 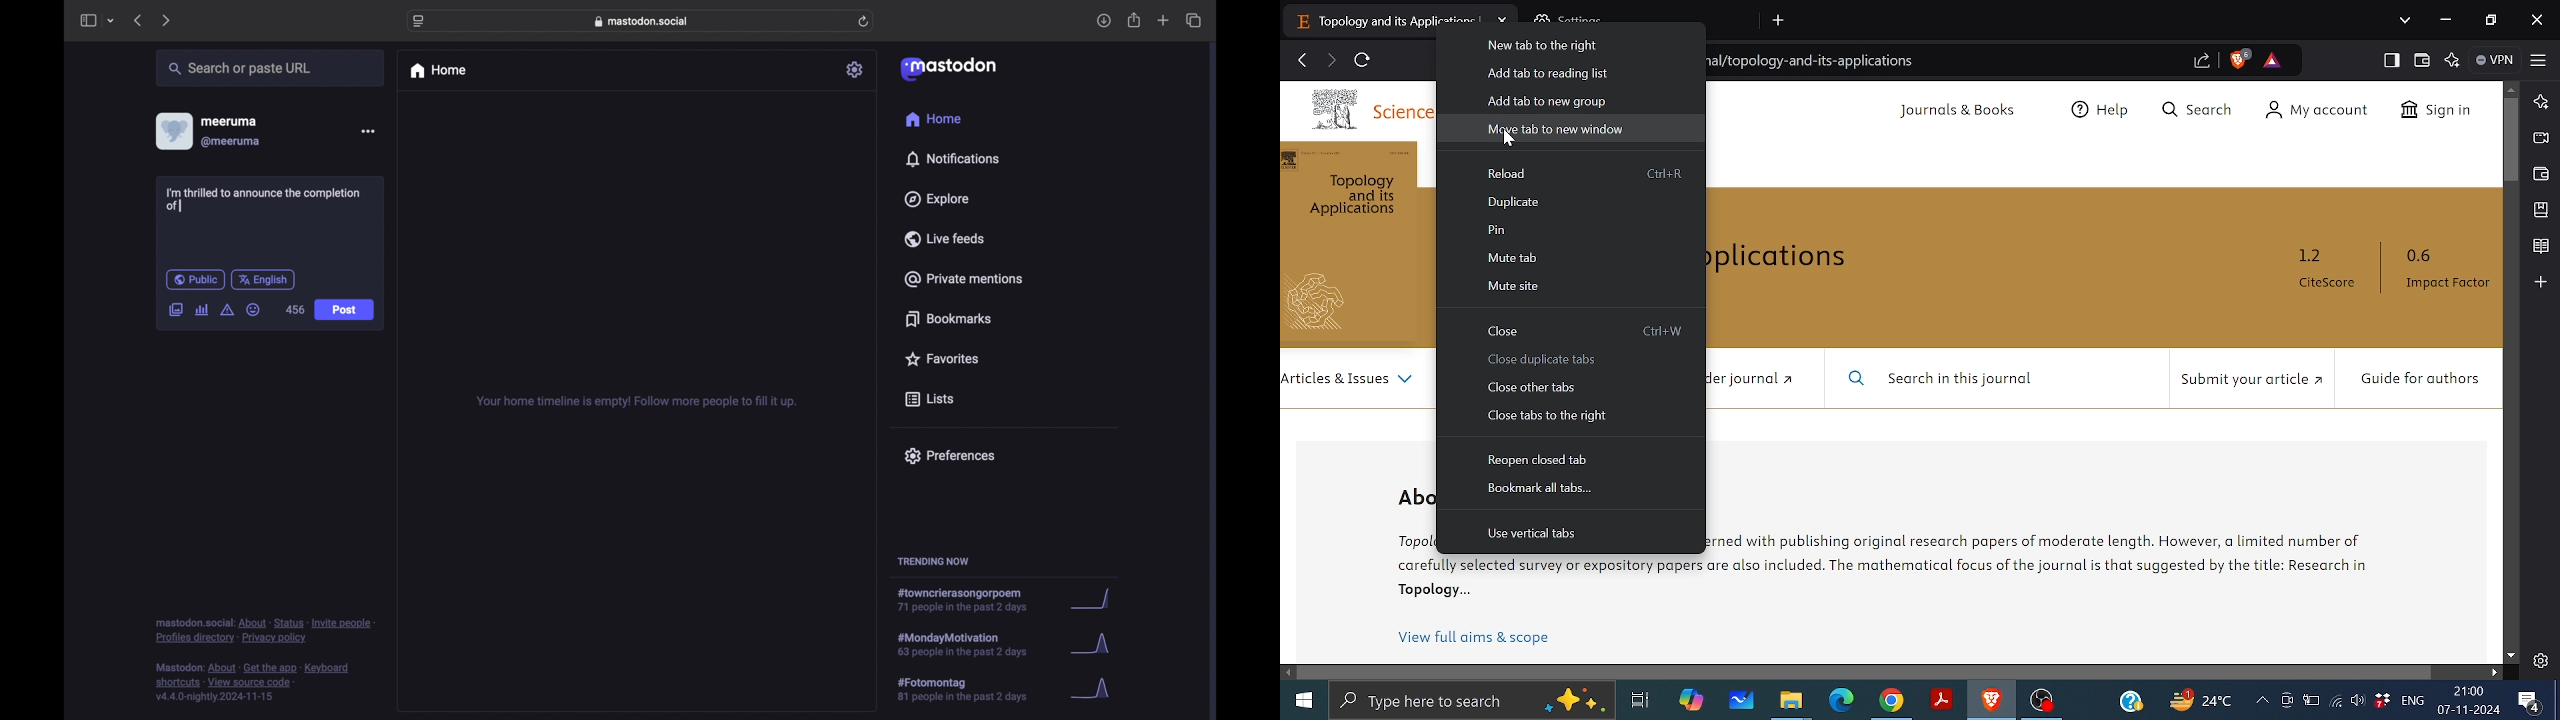 What do you see at coordinates (937, 199) in the screenshot?
I see `explore` at bounding box center [937, 199].